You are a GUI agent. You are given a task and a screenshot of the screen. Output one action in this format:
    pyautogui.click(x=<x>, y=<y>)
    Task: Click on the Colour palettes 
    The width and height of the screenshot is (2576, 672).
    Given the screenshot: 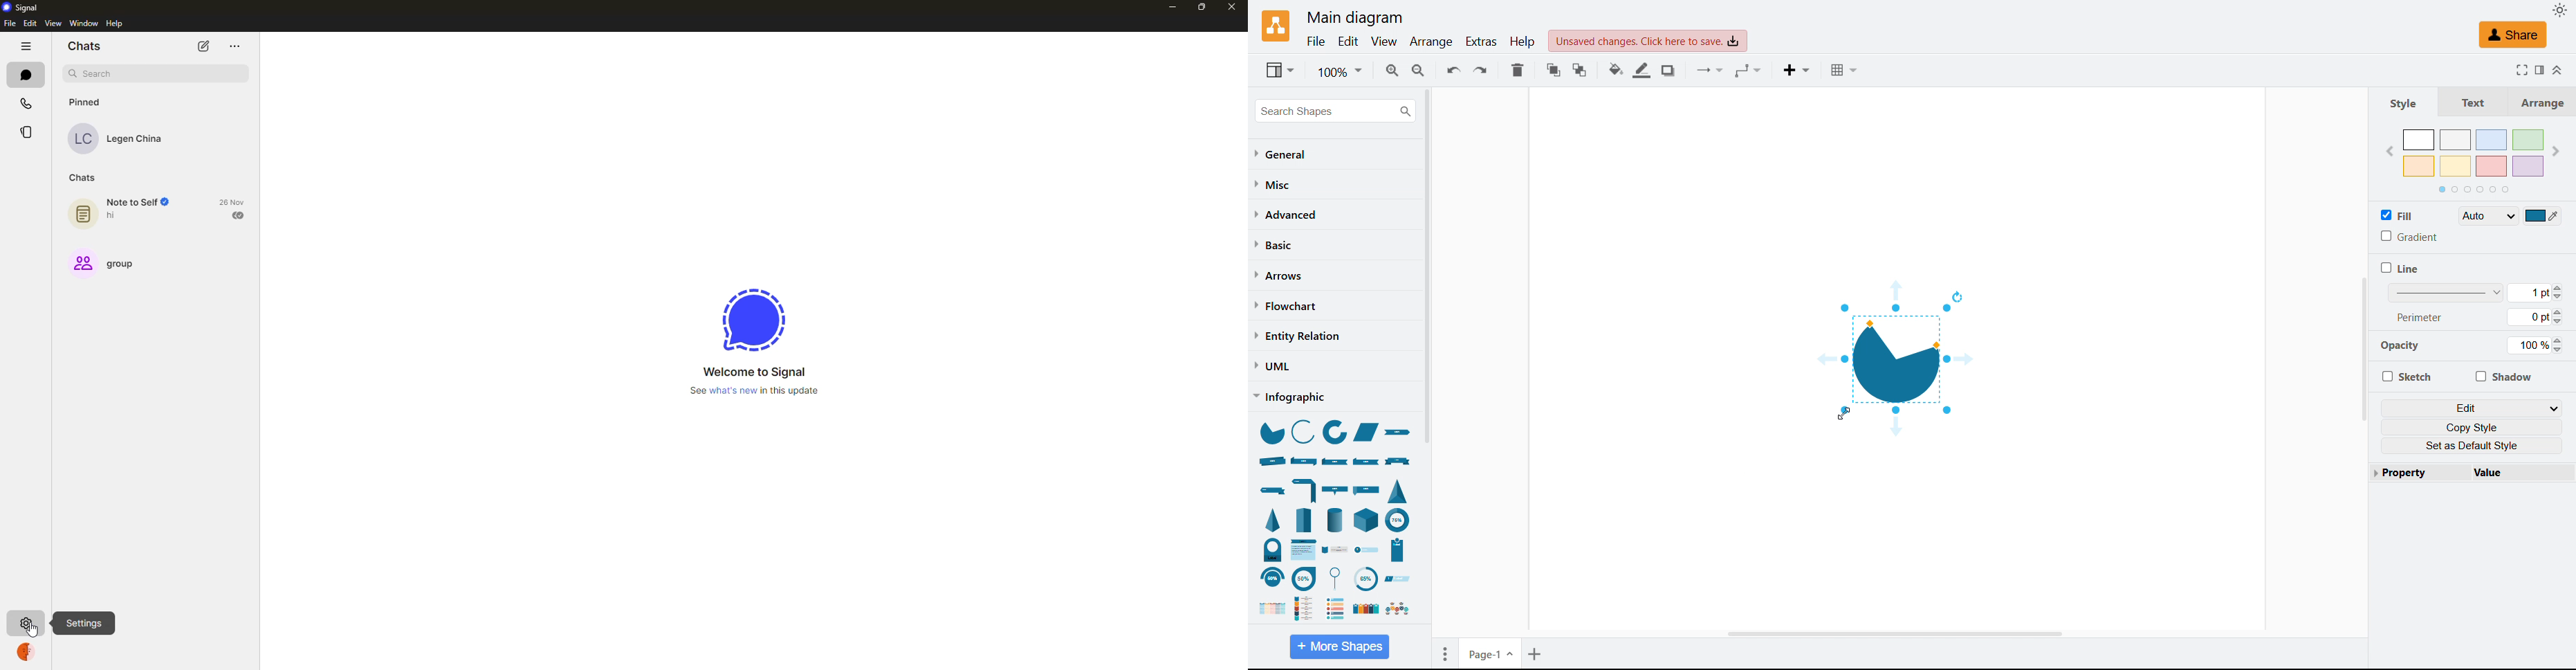 What is the action you would take?
    pyautogui.click(x=2474, y=153)
    